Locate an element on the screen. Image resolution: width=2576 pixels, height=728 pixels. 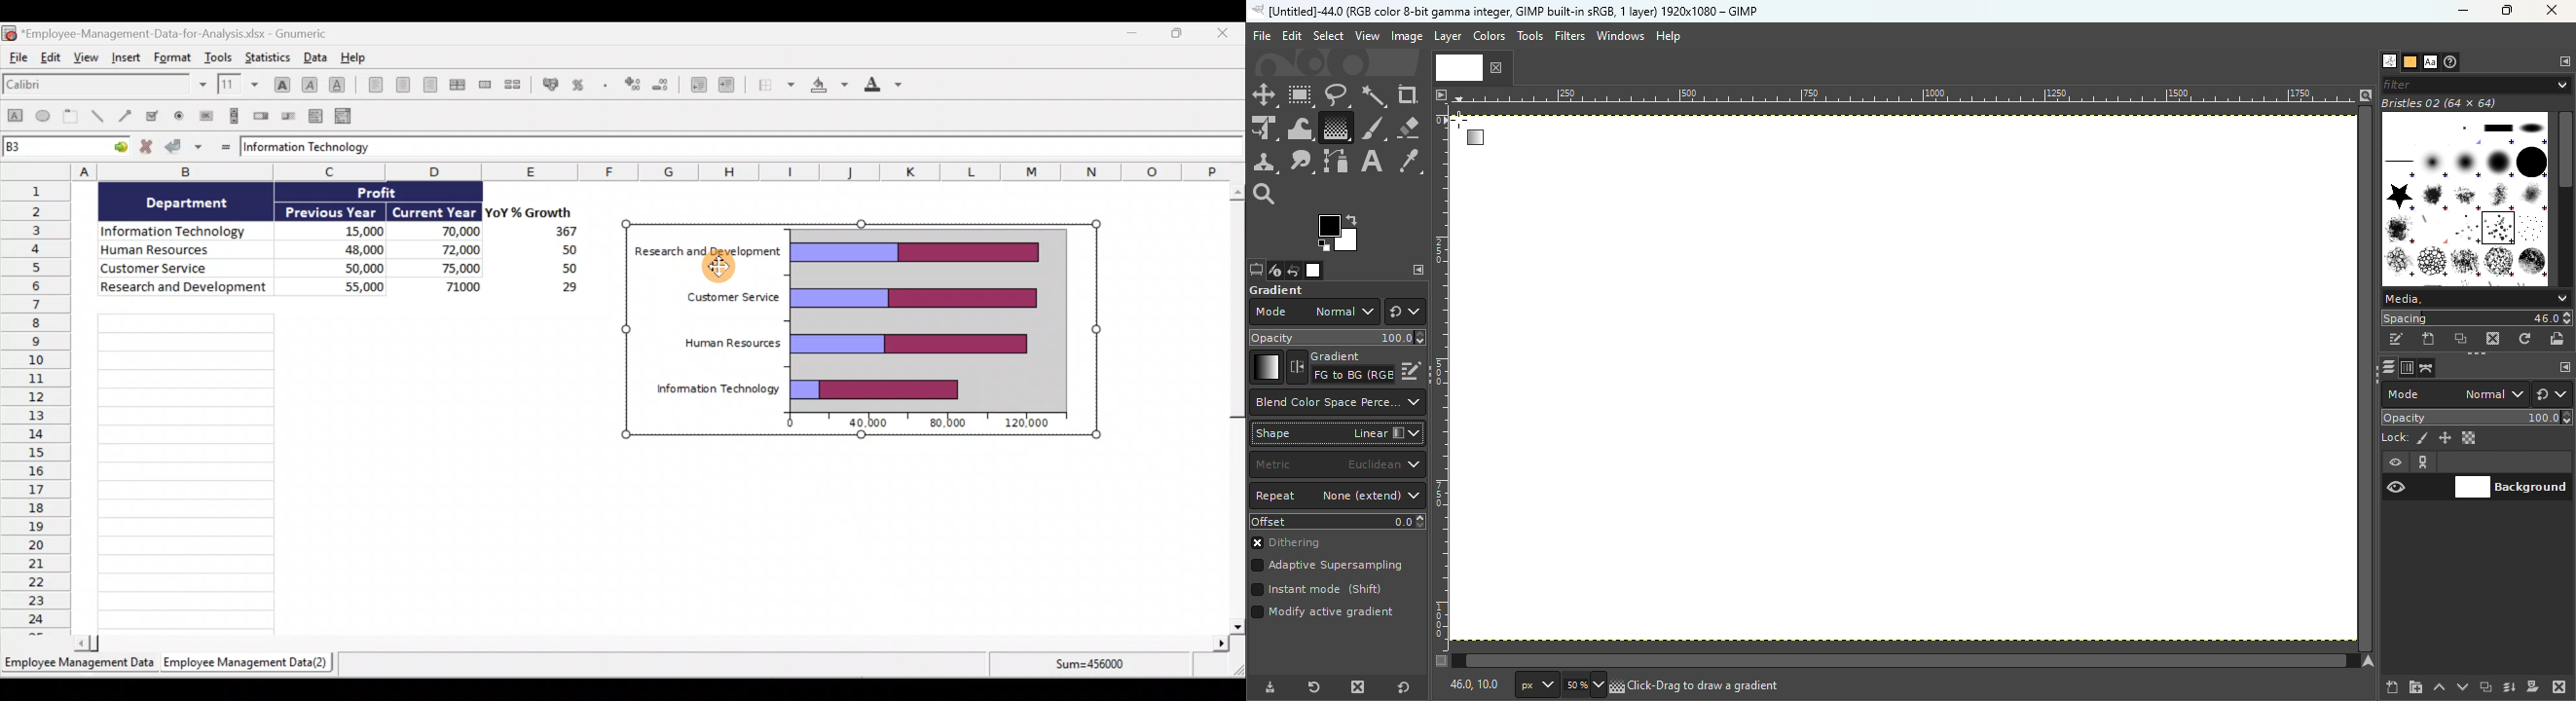
Edit is located at coordinates (53, 60).